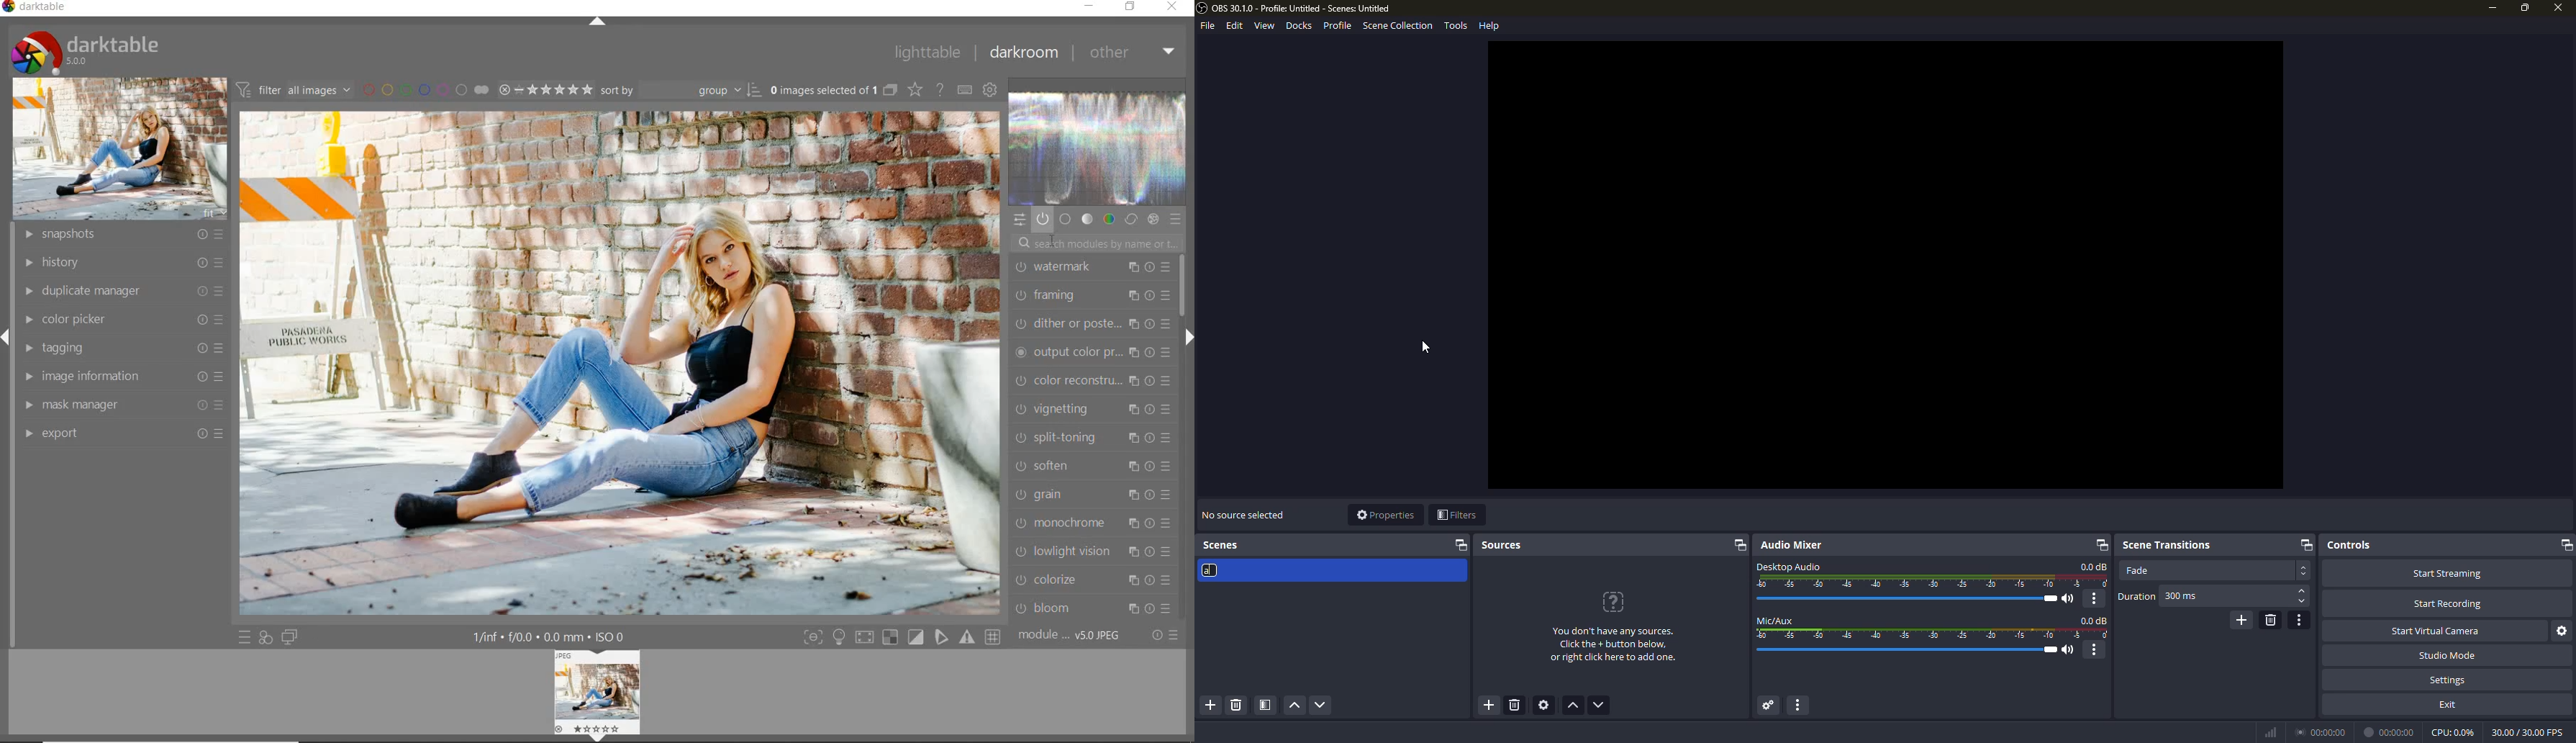 The height and width of the screenshot is (756, 2576). I want to click on filter by image color label, so click(425, 88).